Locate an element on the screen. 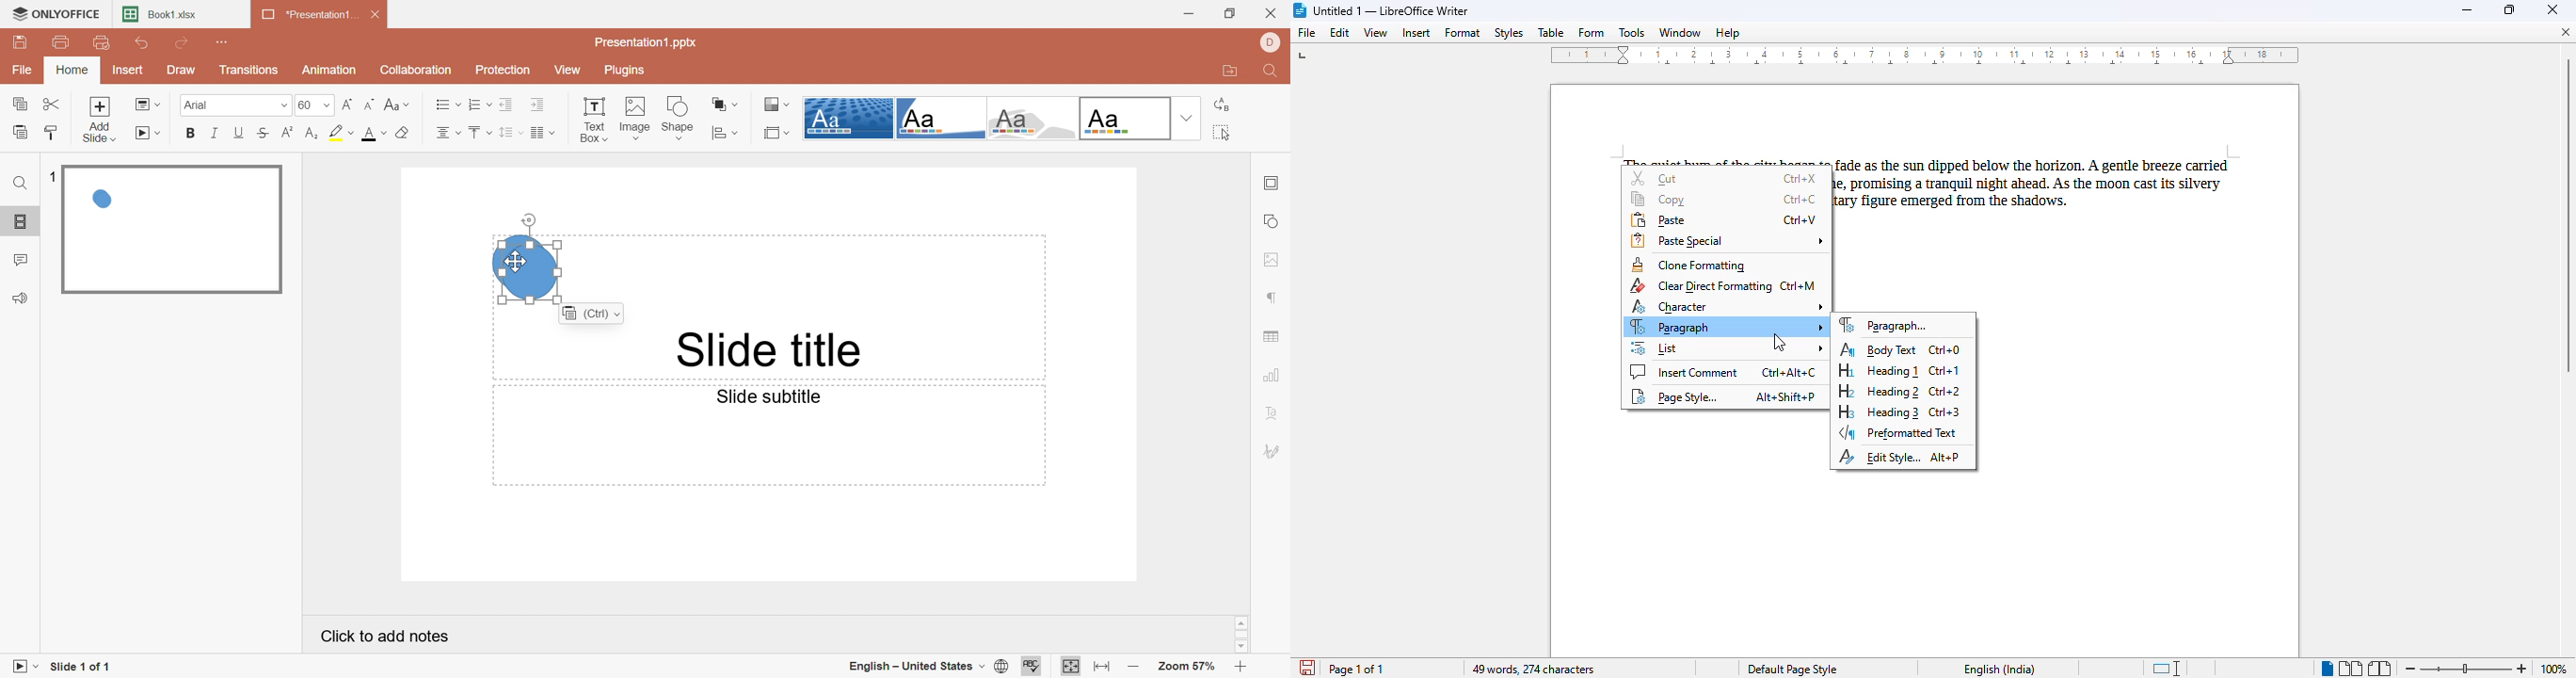 The height and width of the screenshot is (700, 2576). Signature settings is located at coordinates (1273, 451).